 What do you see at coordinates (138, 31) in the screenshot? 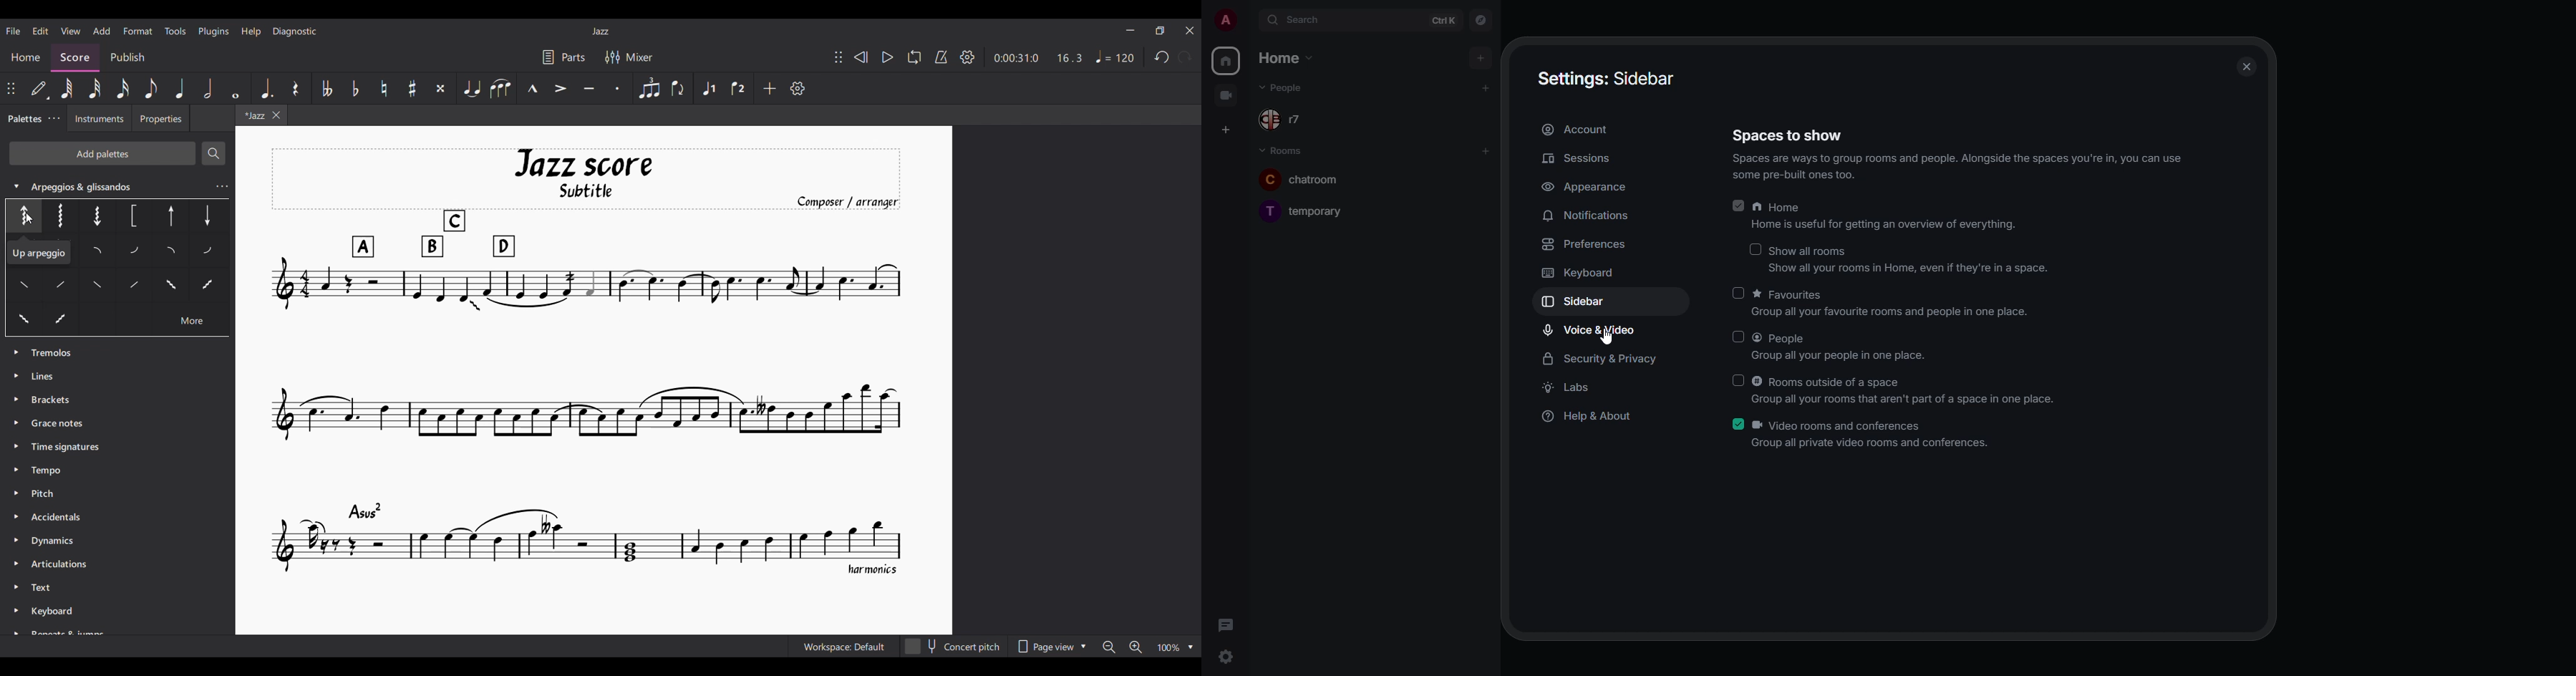
I see `Format menu` at bounding box center [138, 31].